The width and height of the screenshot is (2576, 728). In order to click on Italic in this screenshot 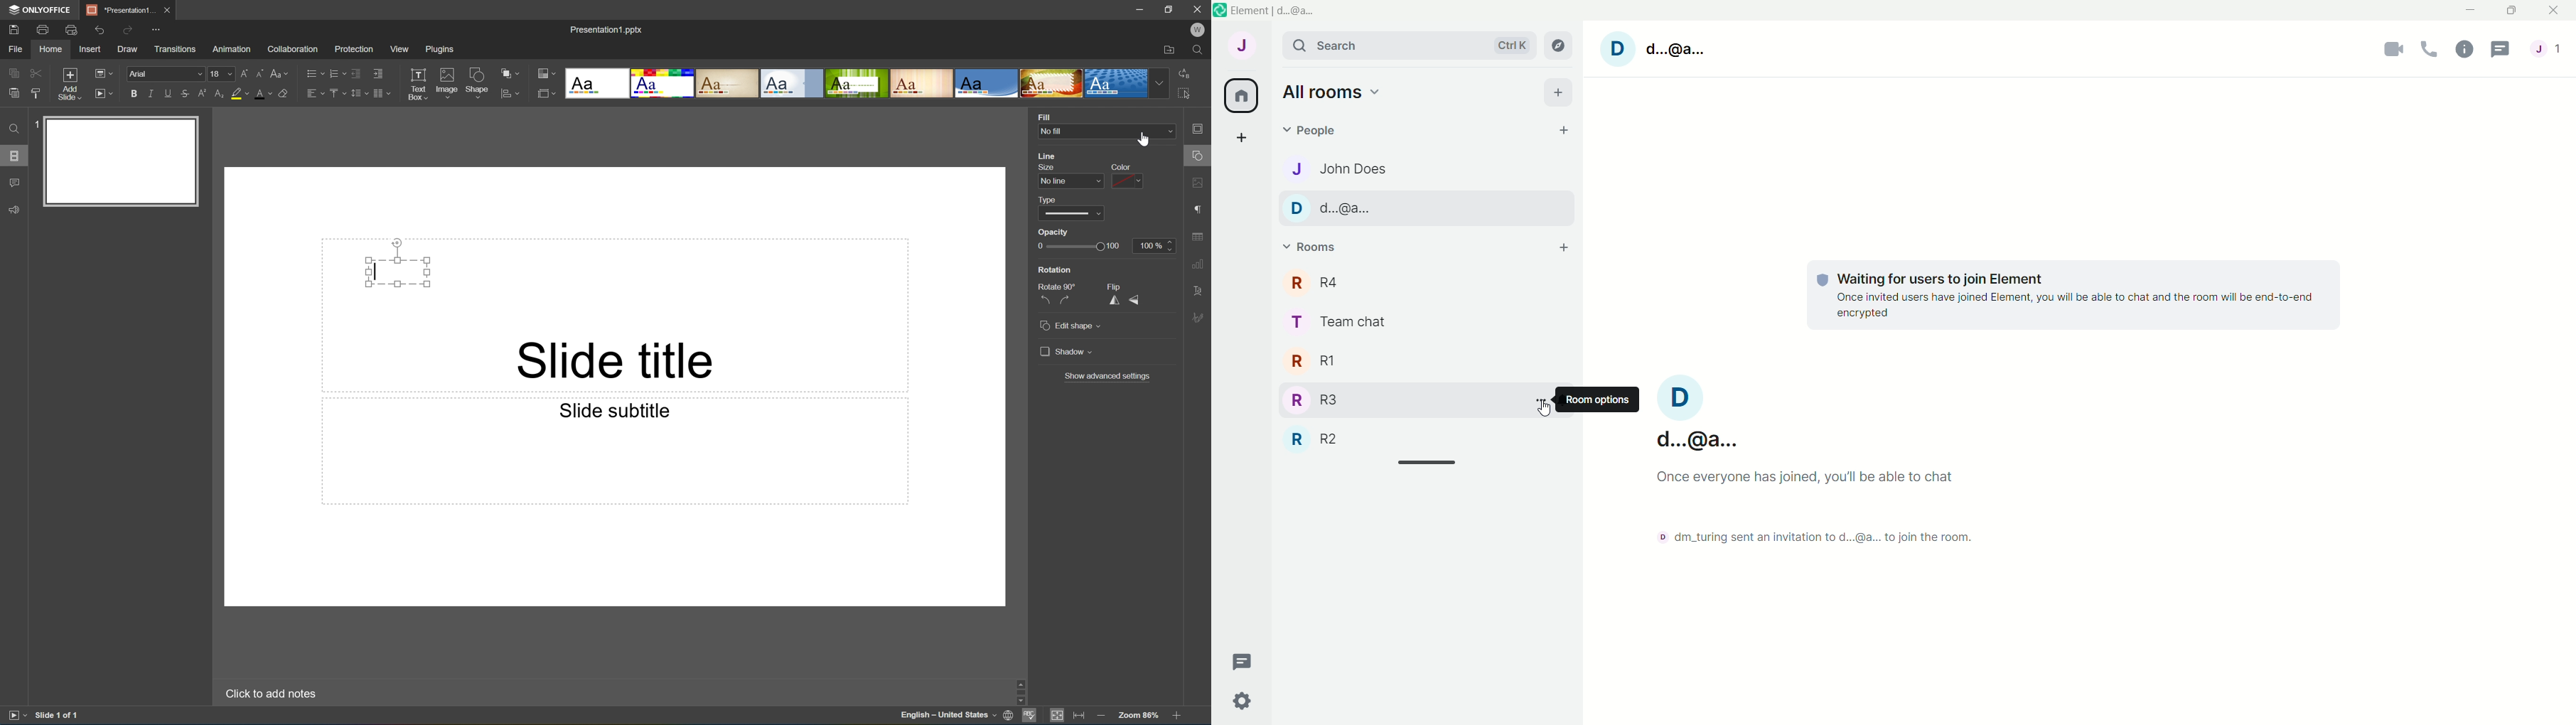, I will do `click(150, 94)`.